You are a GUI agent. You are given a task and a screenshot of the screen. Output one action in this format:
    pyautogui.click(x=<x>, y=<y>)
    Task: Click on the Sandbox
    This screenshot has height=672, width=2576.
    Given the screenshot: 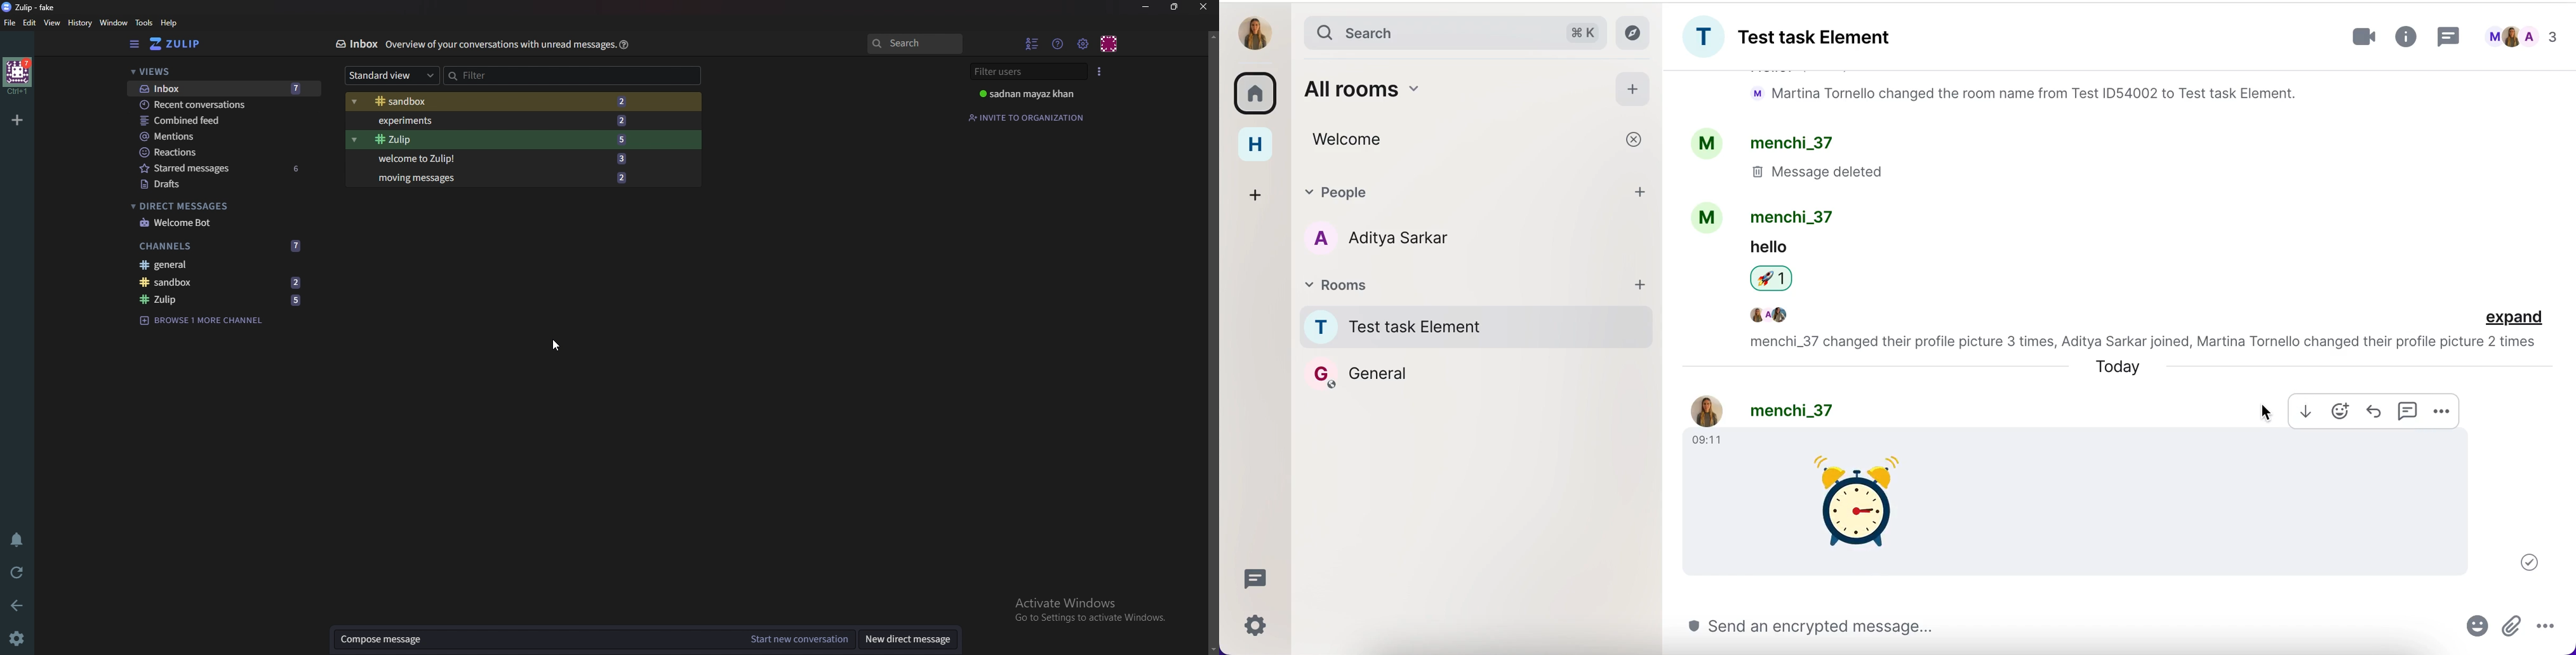 What is the action you would take?
    pyautogui.click(x=495, y=102)
    